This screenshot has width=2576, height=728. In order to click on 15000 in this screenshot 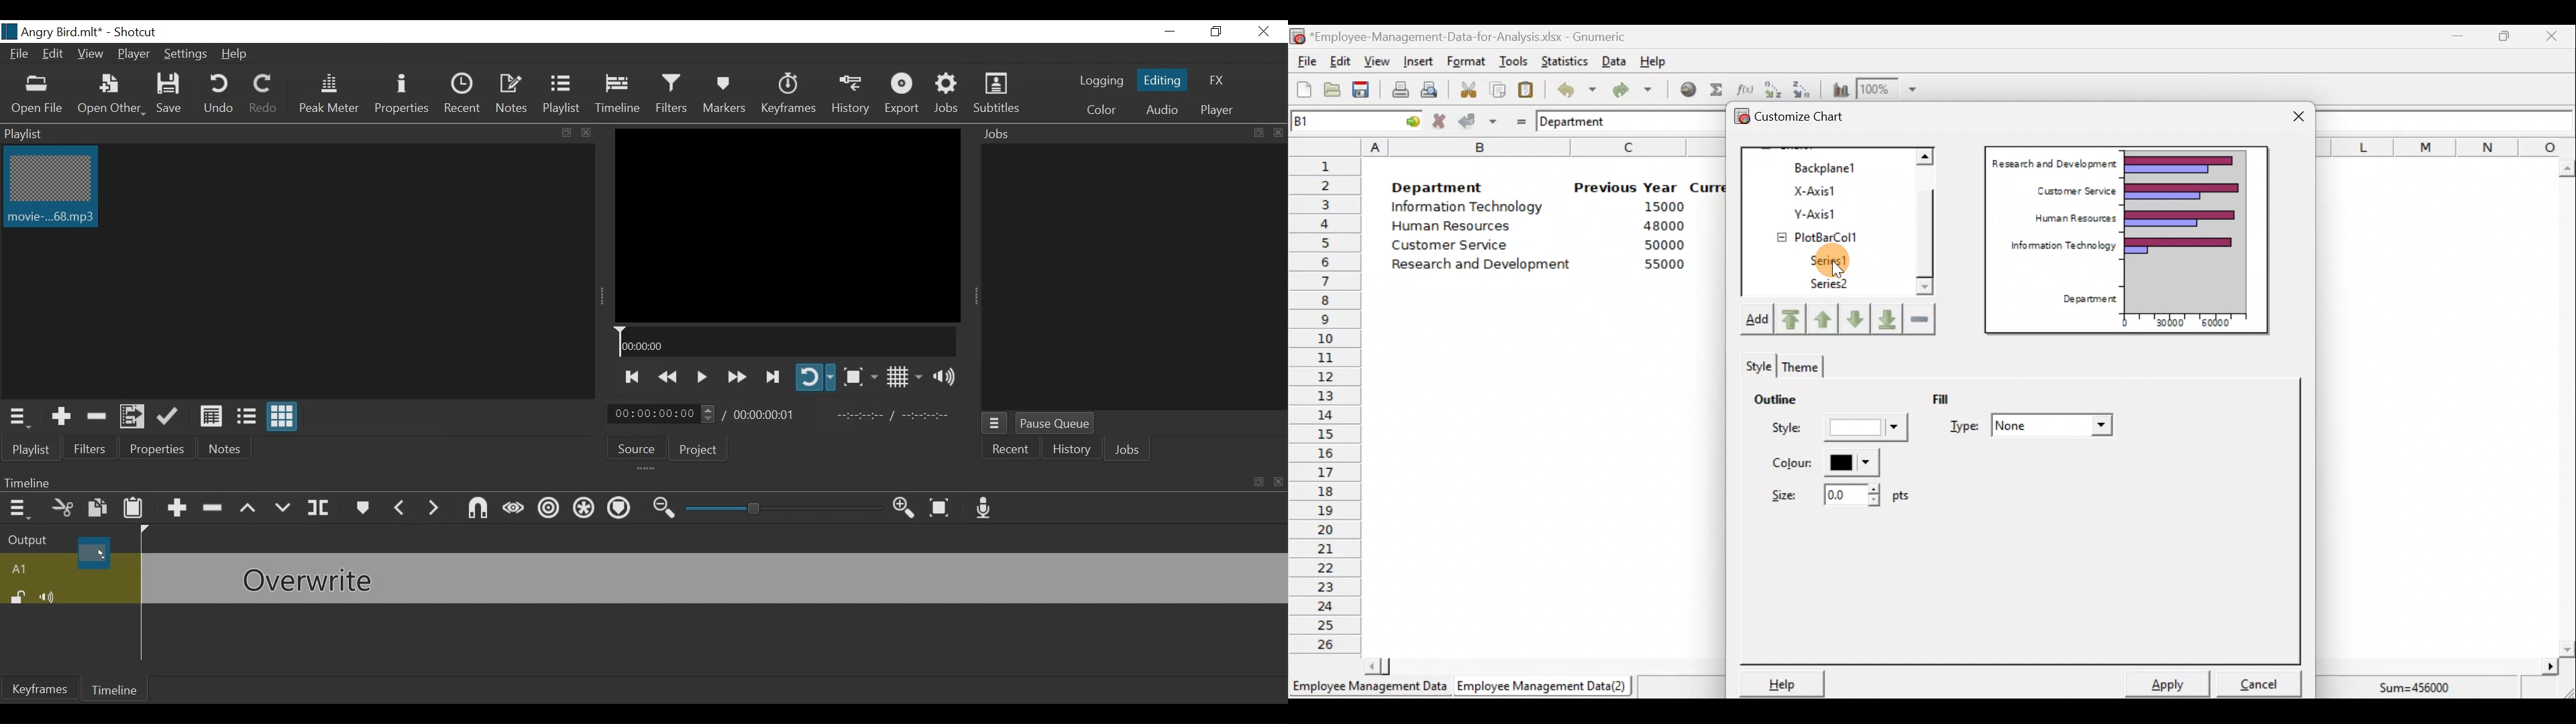, I will do `click(1659, 206)`.